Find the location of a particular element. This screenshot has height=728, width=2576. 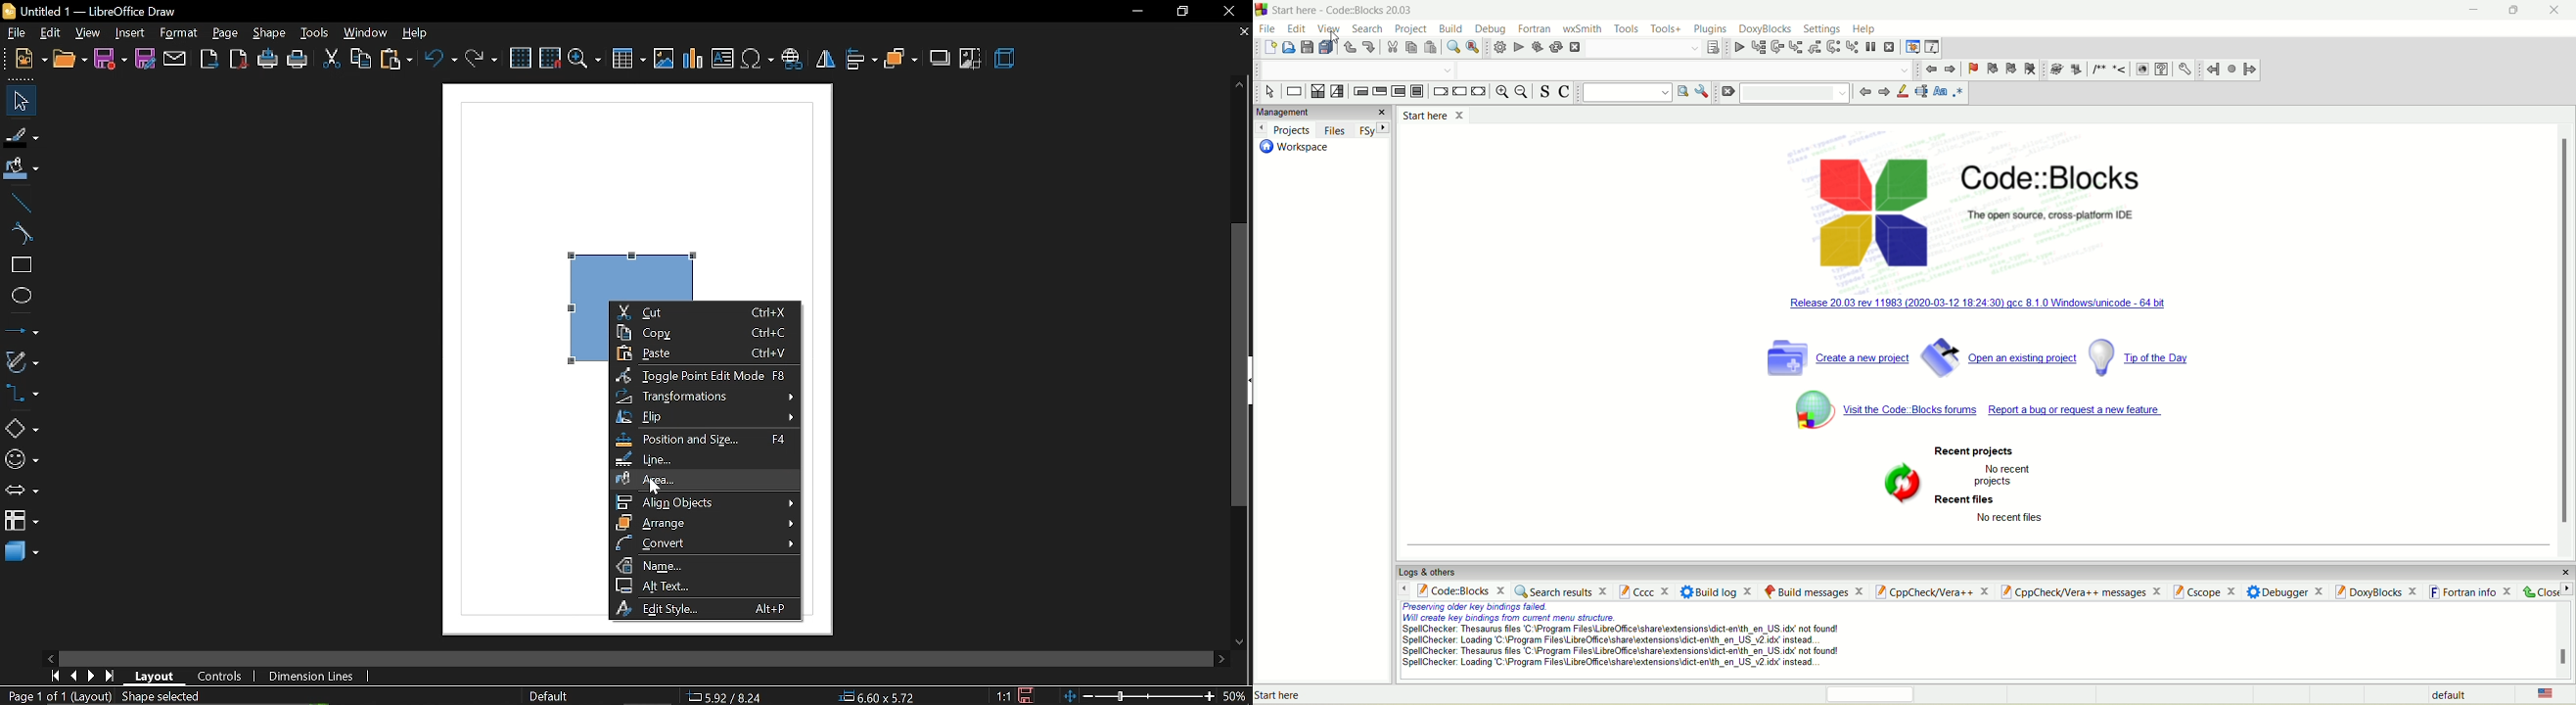

export as pdf is located at coordinates (240, 60).